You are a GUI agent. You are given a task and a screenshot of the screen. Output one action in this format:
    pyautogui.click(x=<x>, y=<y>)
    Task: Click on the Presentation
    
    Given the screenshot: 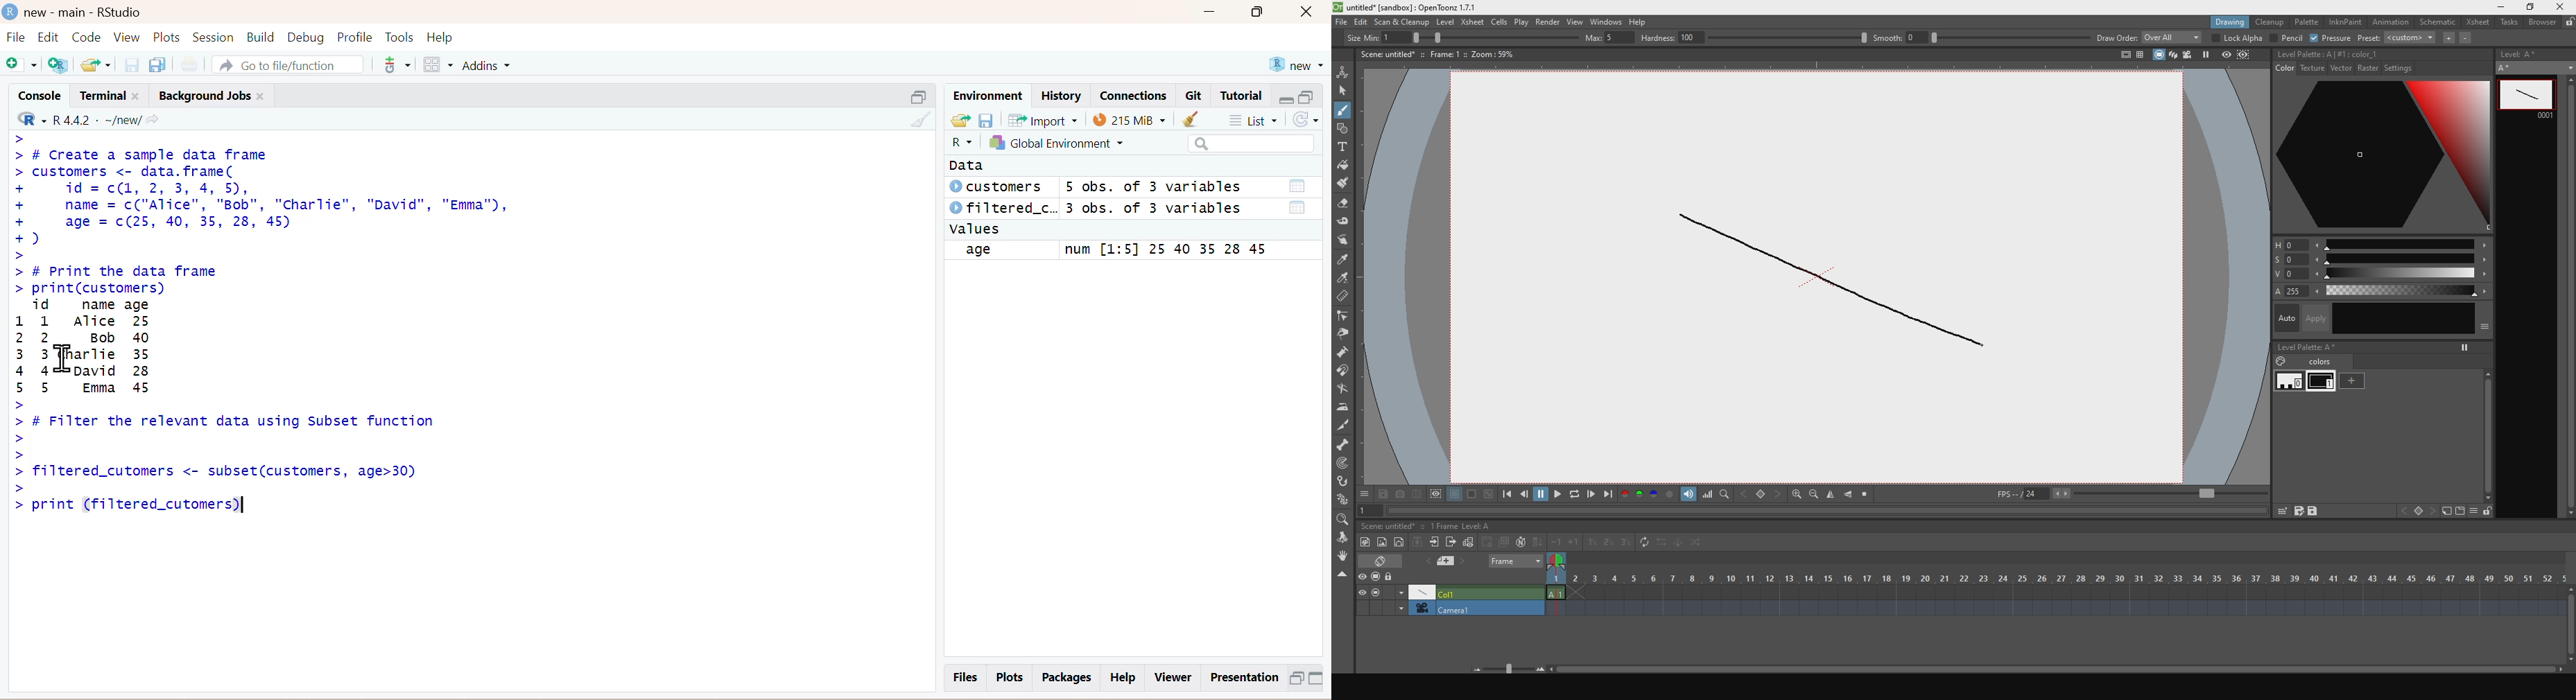 What is the action you would take?
    pyautogui.click(x=1241, y=678)
    